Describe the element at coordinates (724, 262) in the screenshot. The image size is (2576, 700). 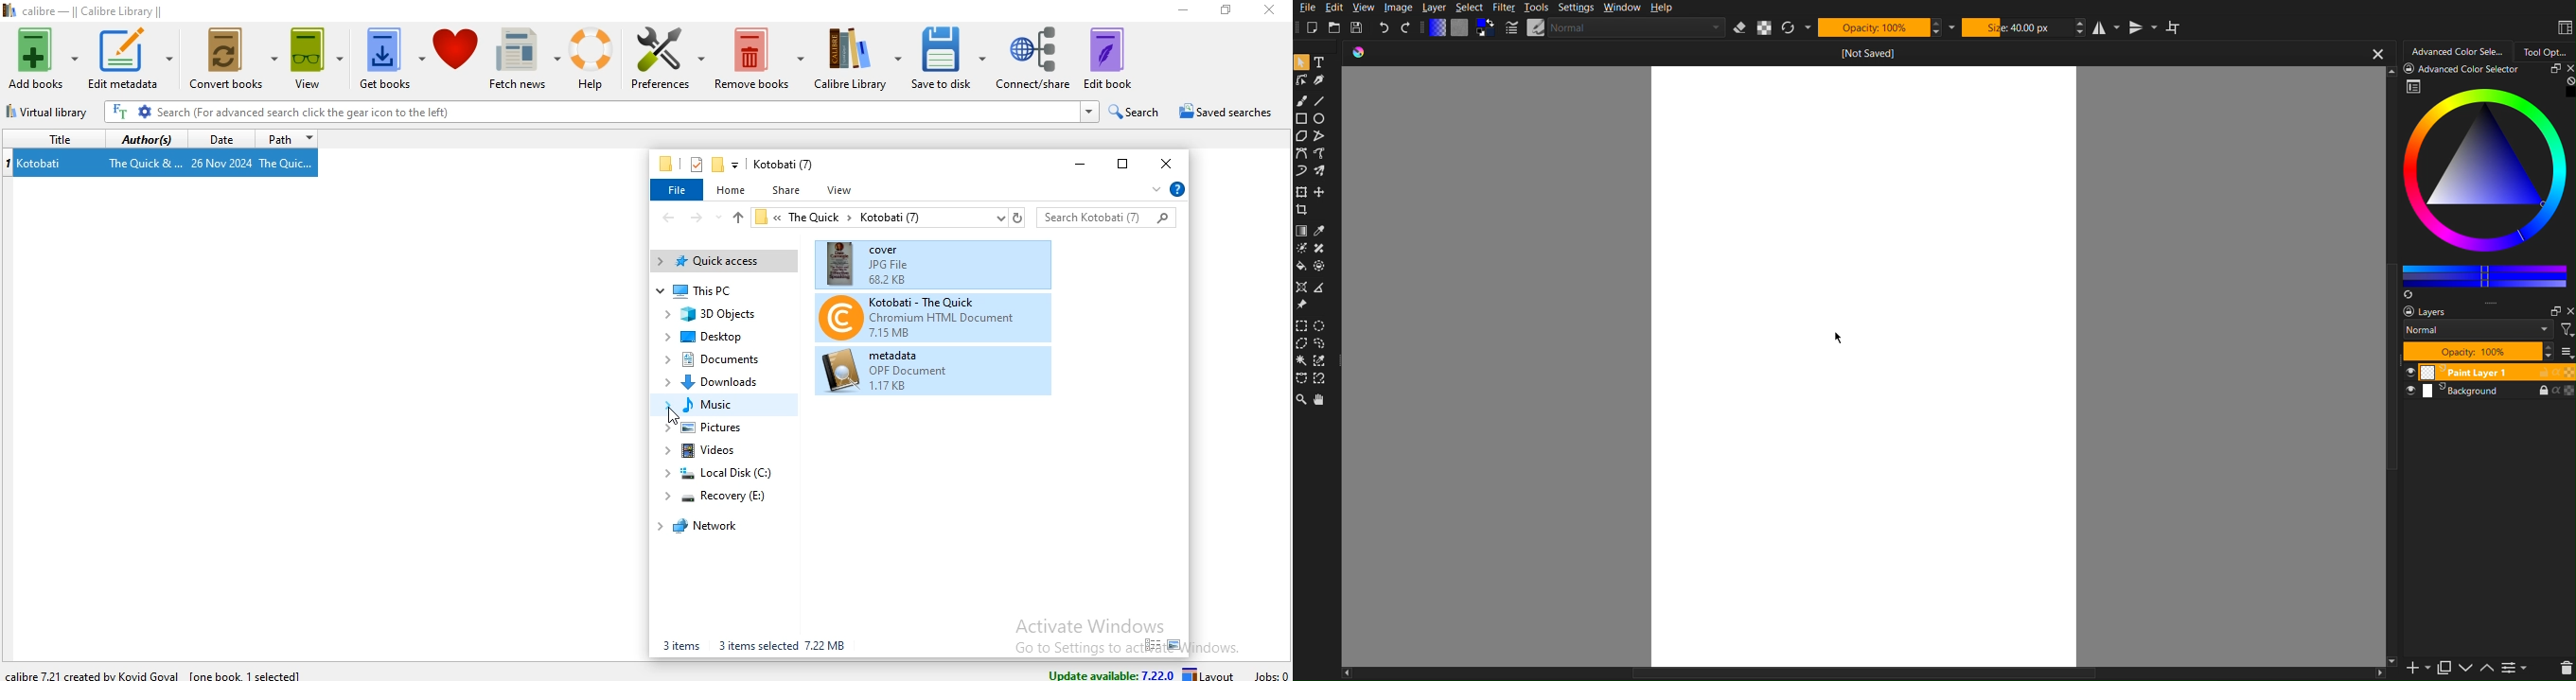
I see `quick access` at that location.